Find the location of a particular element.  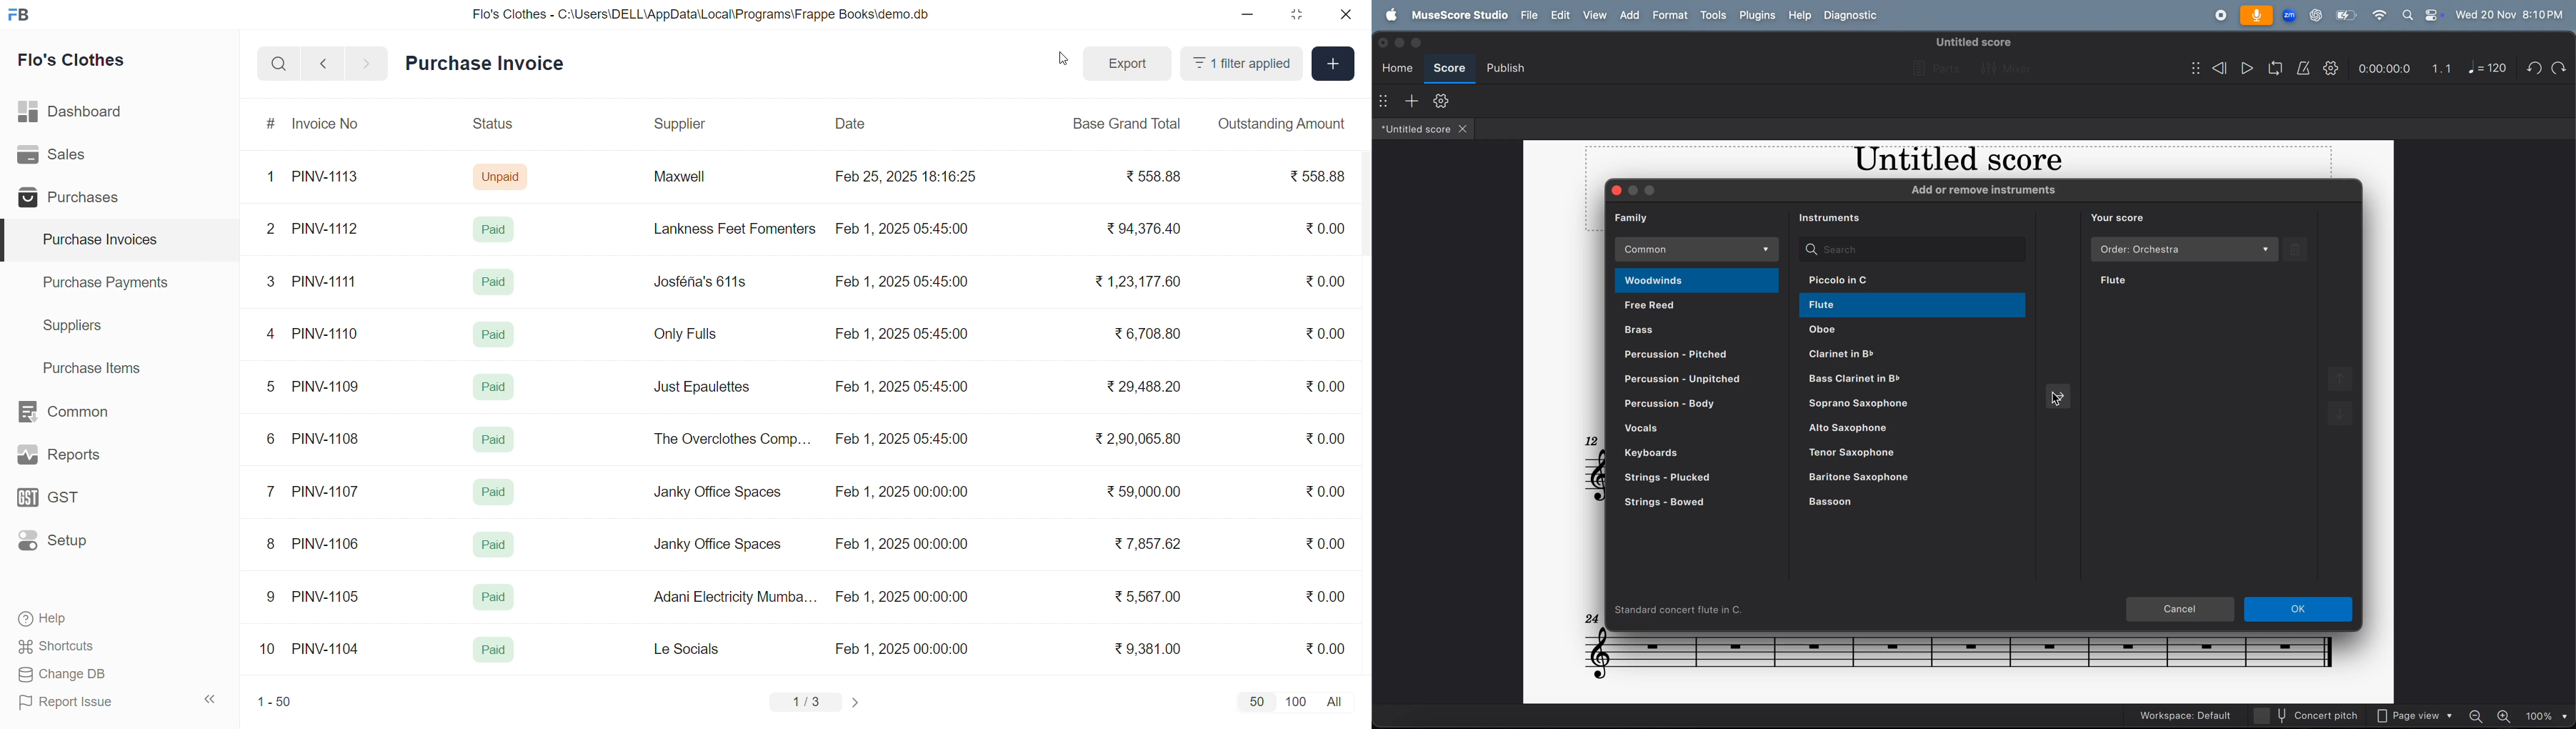

Purchase Items is located at coordinates (97, 366).